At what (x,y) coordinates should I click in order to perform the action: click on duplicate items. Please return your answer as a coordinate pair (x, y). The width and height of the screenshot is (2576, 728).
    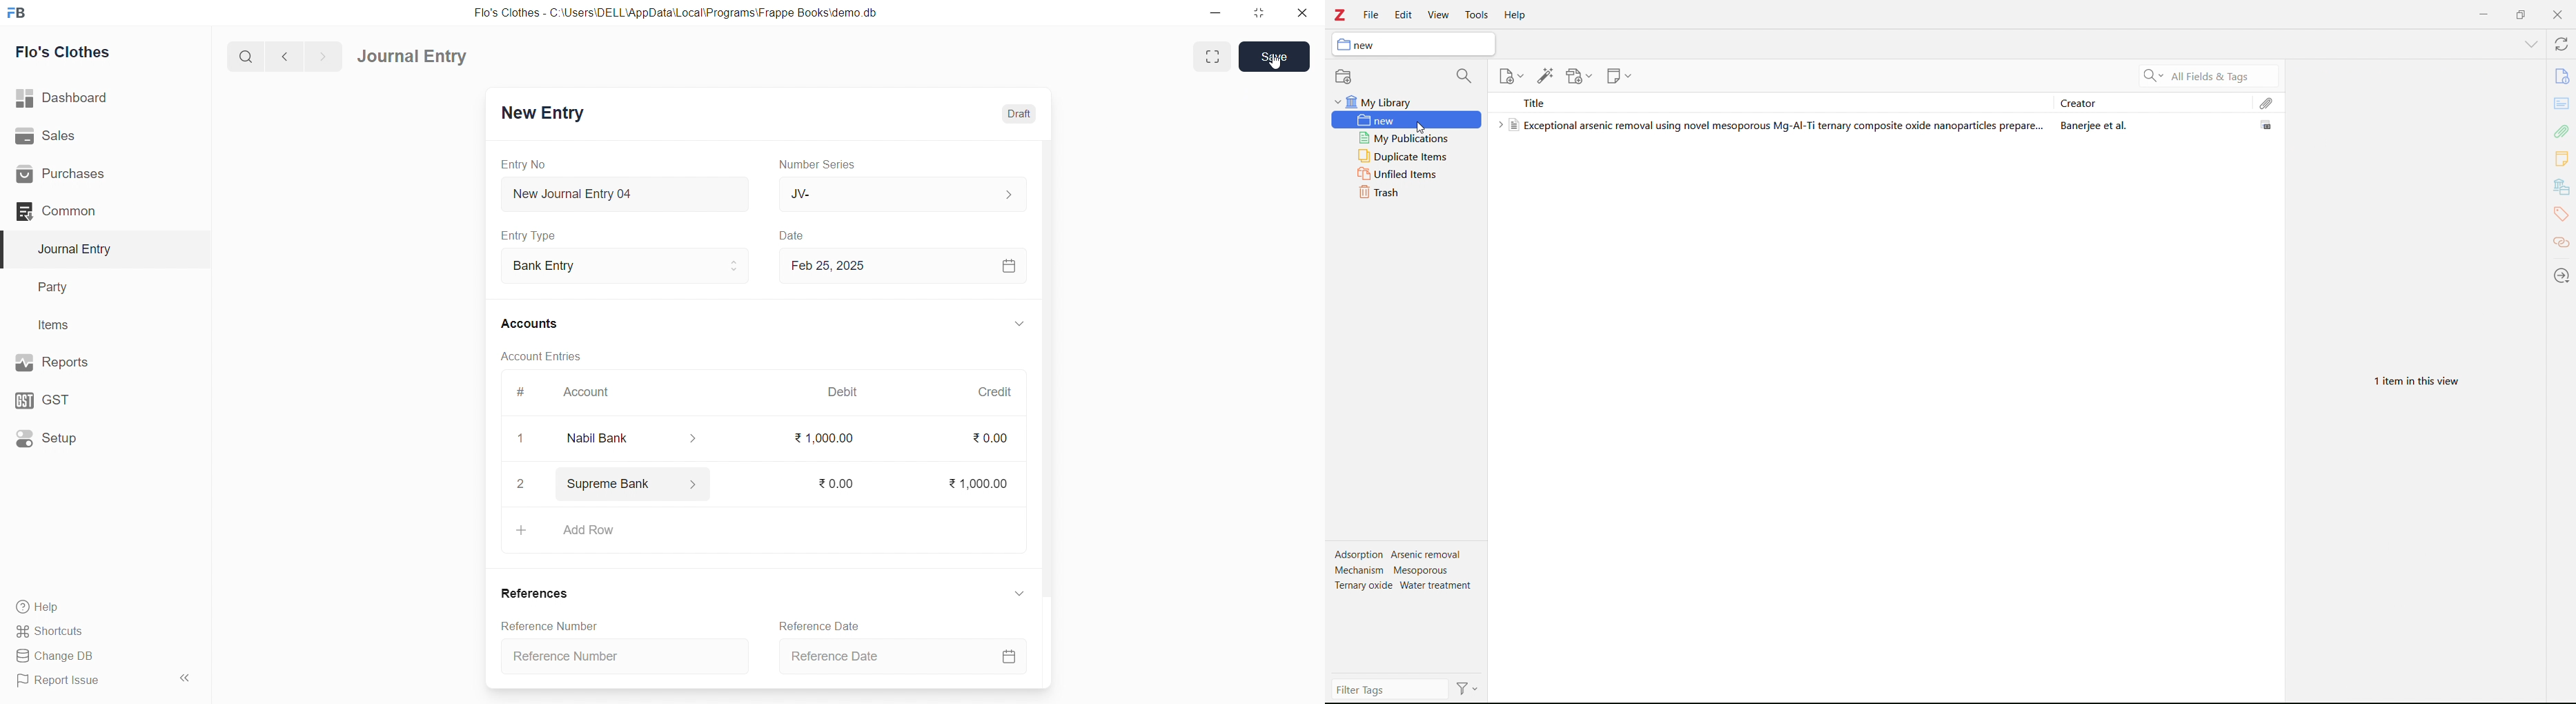
    Looking at the image, I should click on (1407, 157).